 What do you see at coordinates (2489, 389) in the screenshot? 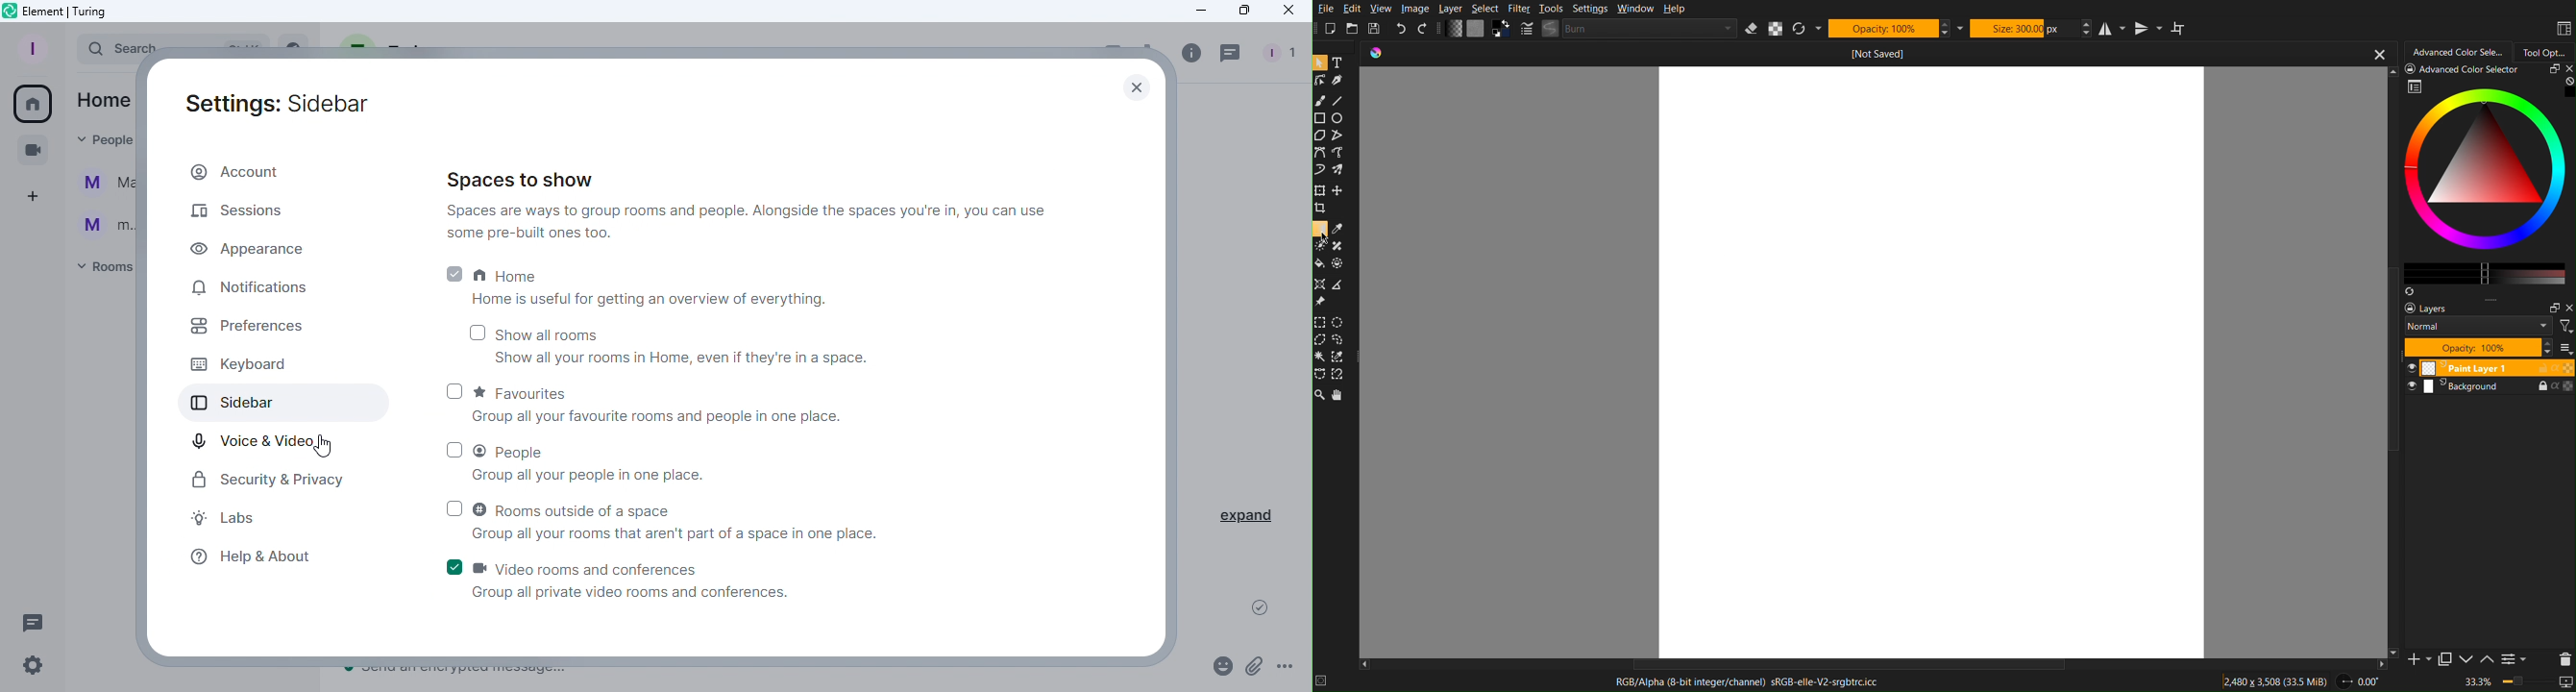
I see `Background` at bounding box center [2489, 389].